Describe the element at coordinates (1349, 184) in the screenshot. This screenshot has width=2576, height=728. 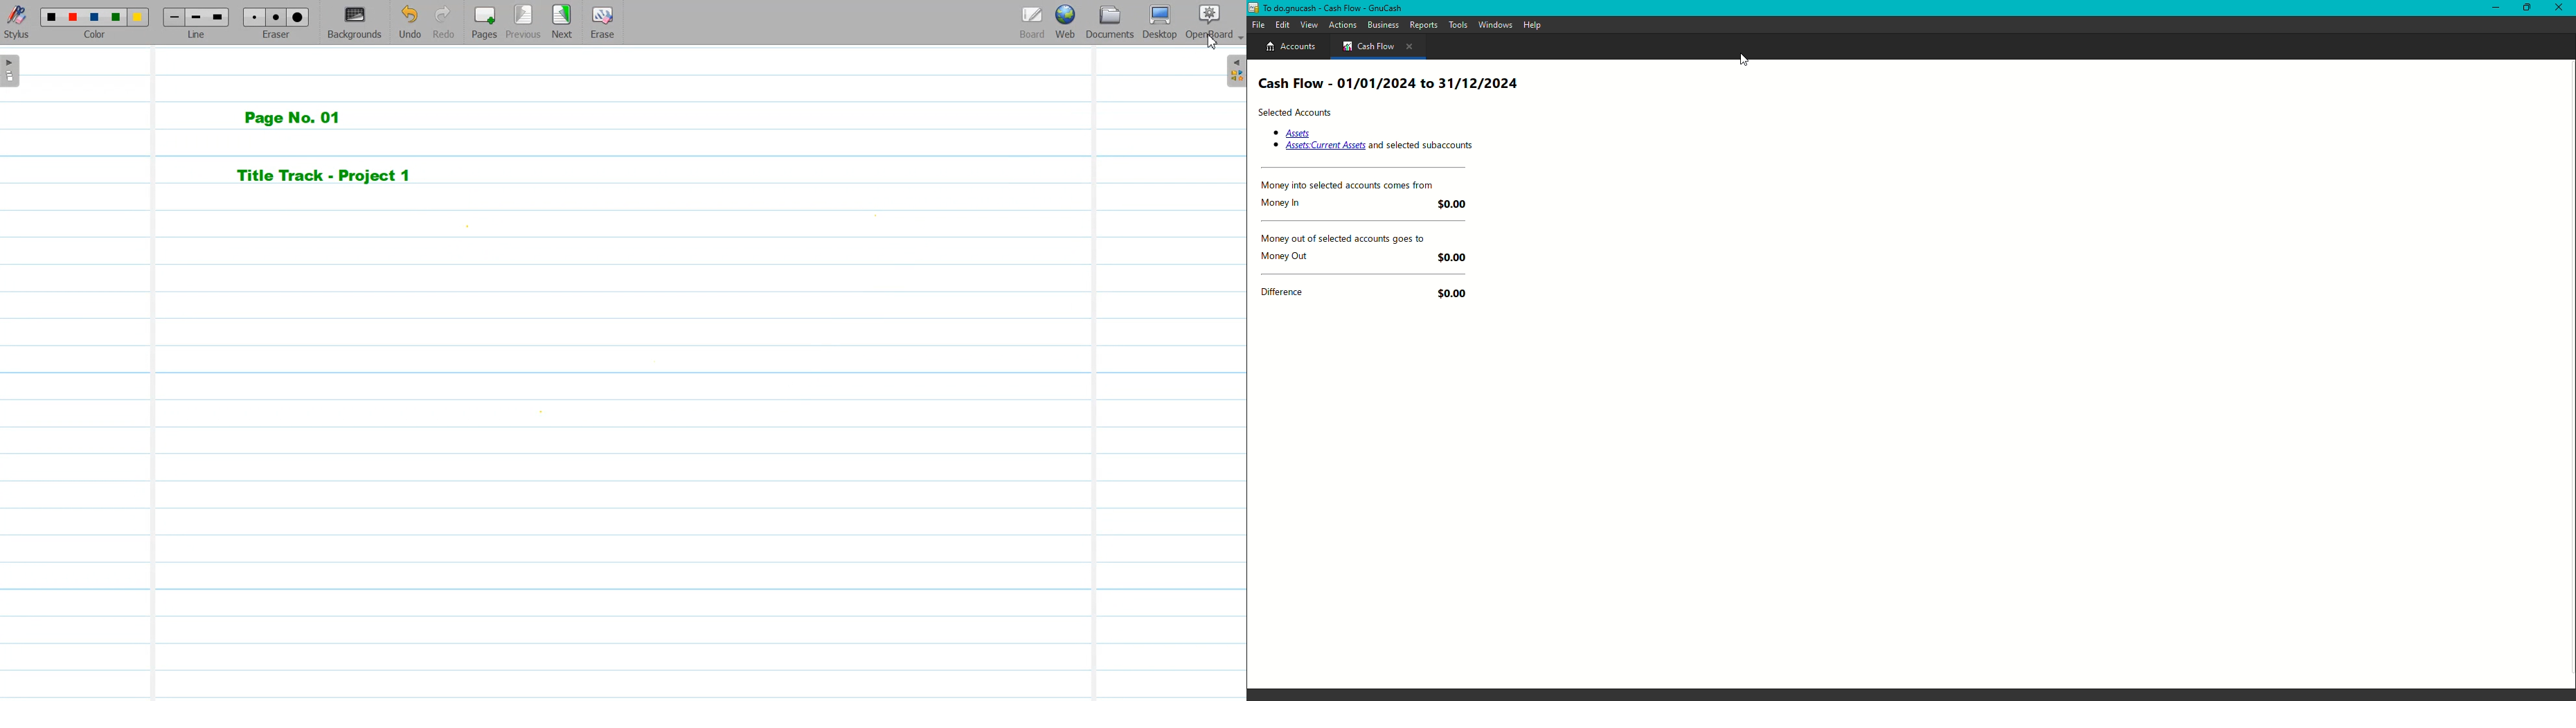
I see `Money into selected accounts` at that location.